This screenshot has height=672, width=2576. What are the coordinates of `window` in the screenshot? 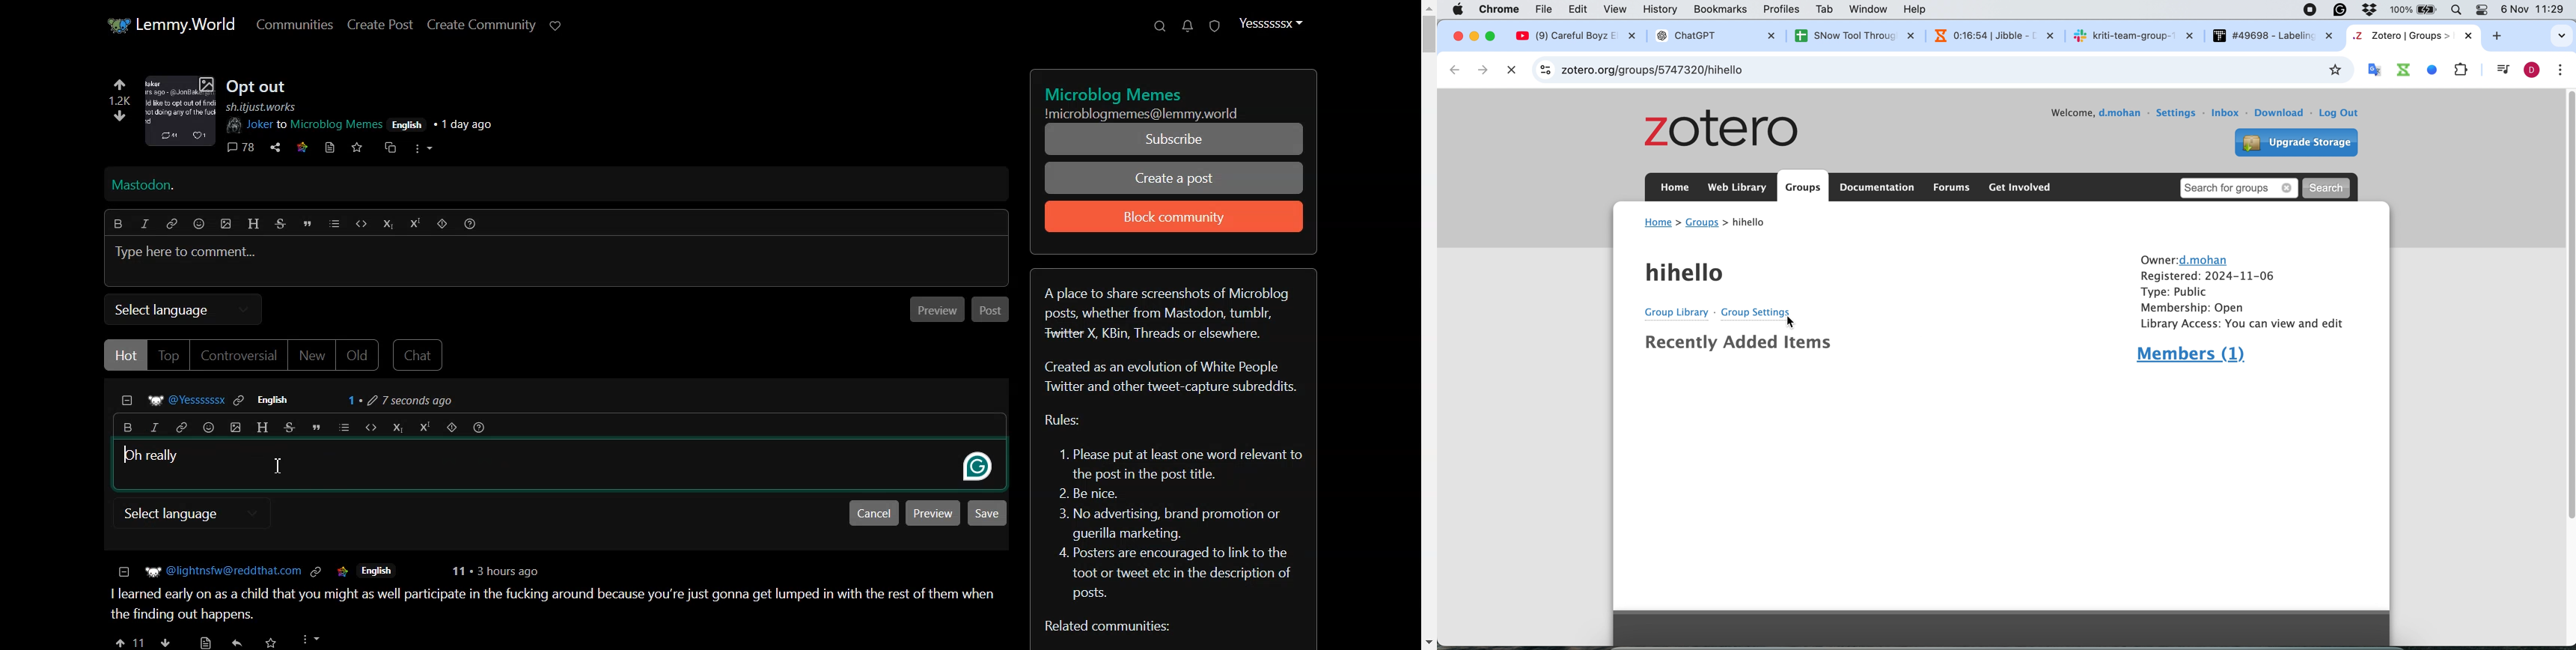 It's located at (1870, 10).